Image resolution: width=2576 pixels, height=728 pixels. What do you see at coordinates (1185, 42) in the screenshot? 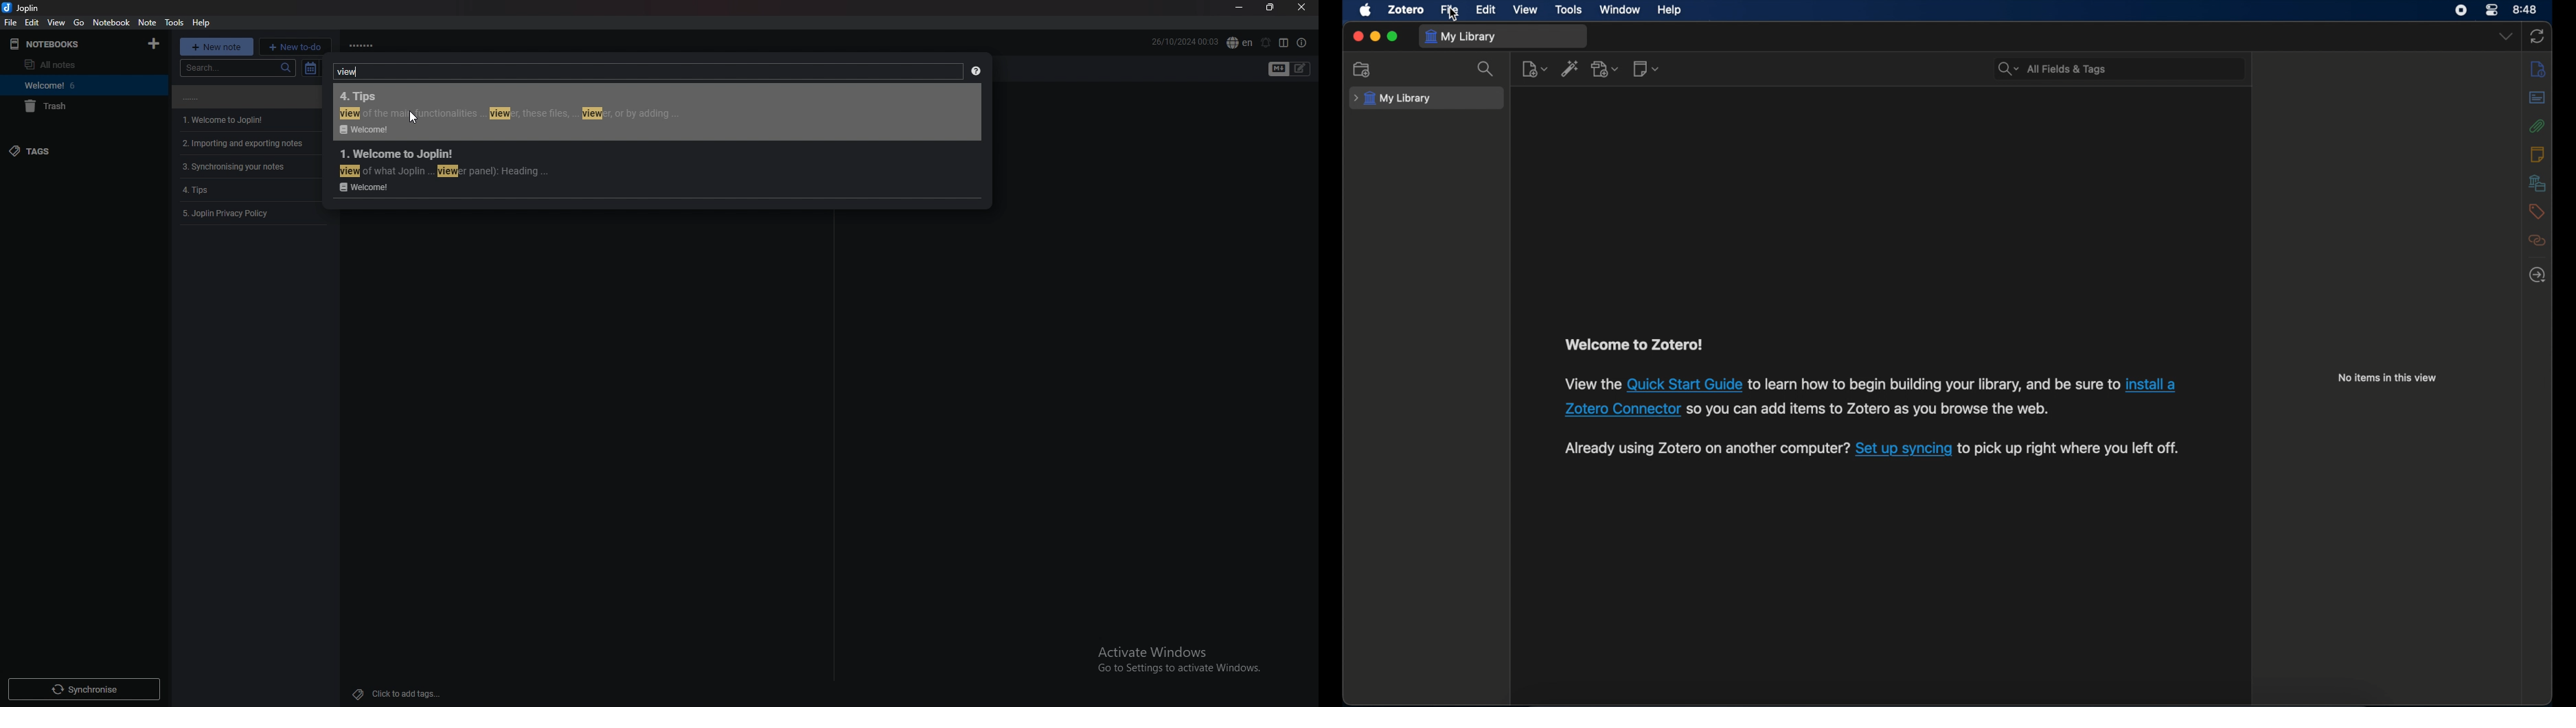
I see `date and time` at bounding box center [1185, 42].